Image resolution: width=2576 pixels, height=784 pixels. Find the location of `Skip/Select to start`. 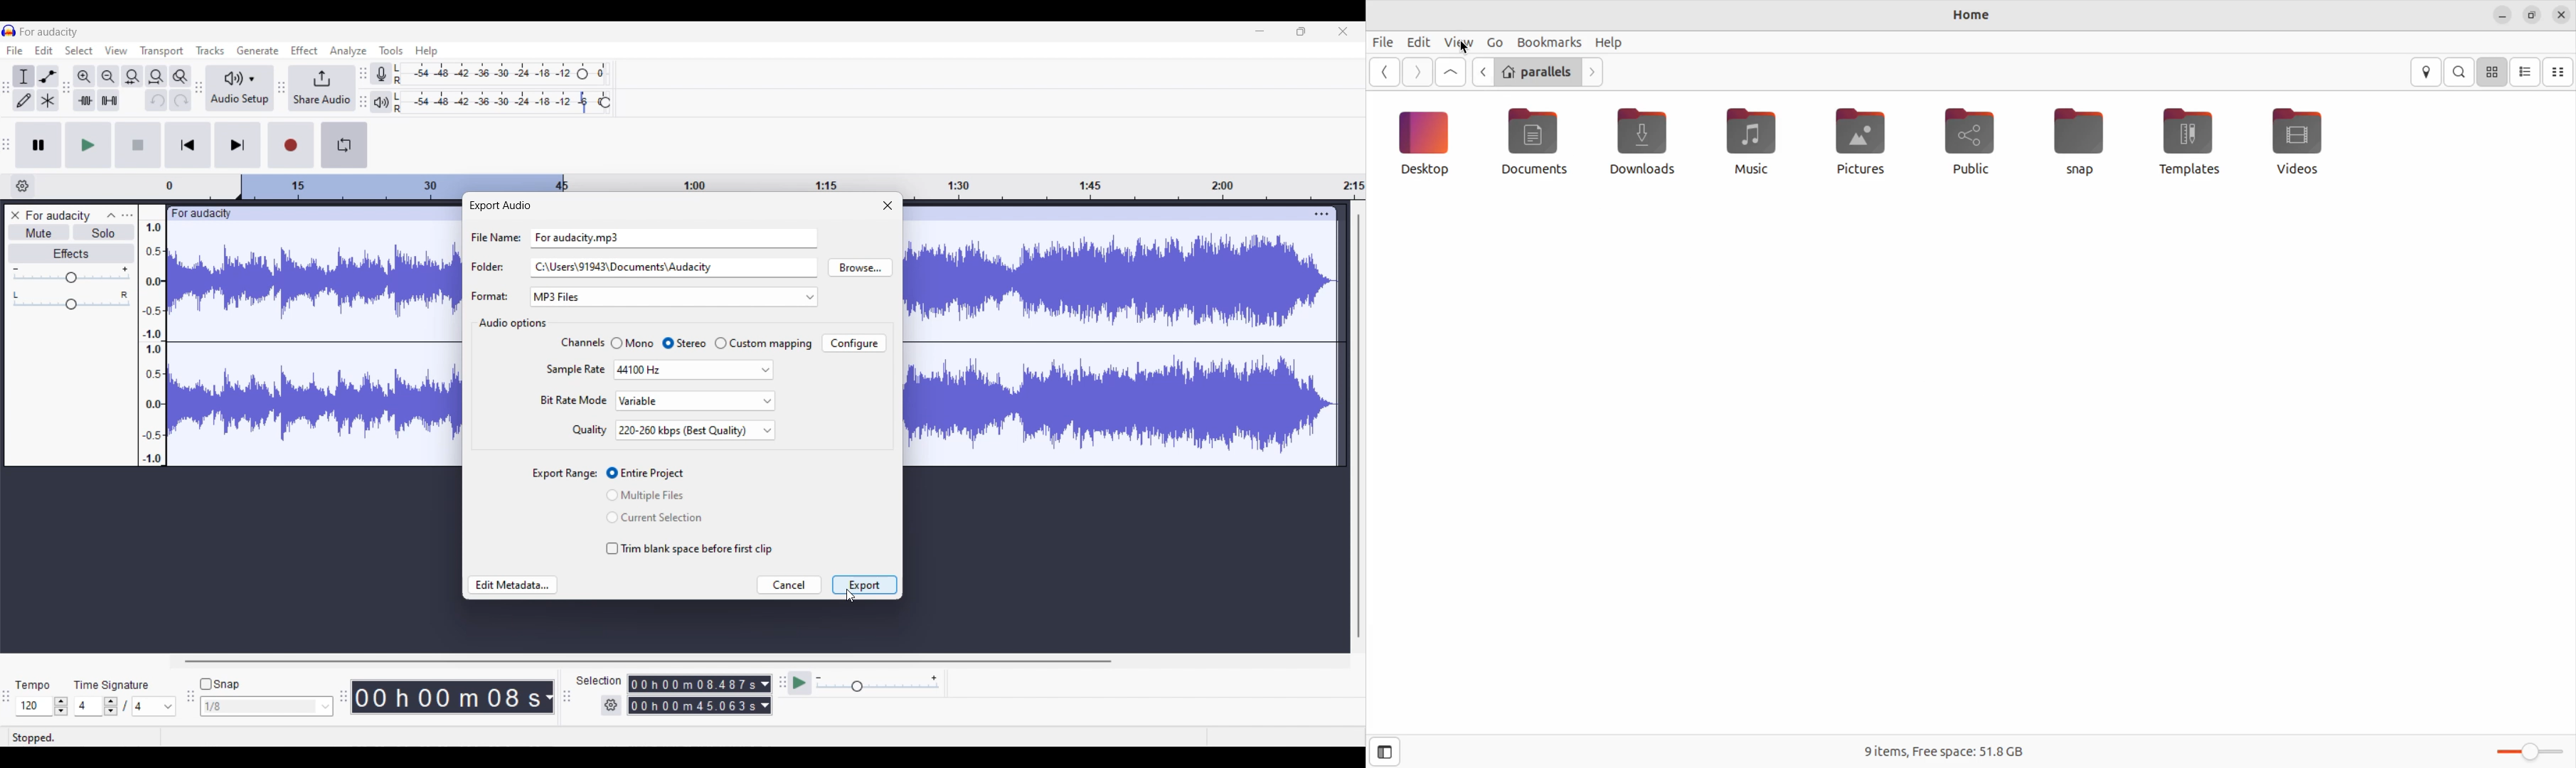

Skip/Select to start is located at coordinates (188, 144).